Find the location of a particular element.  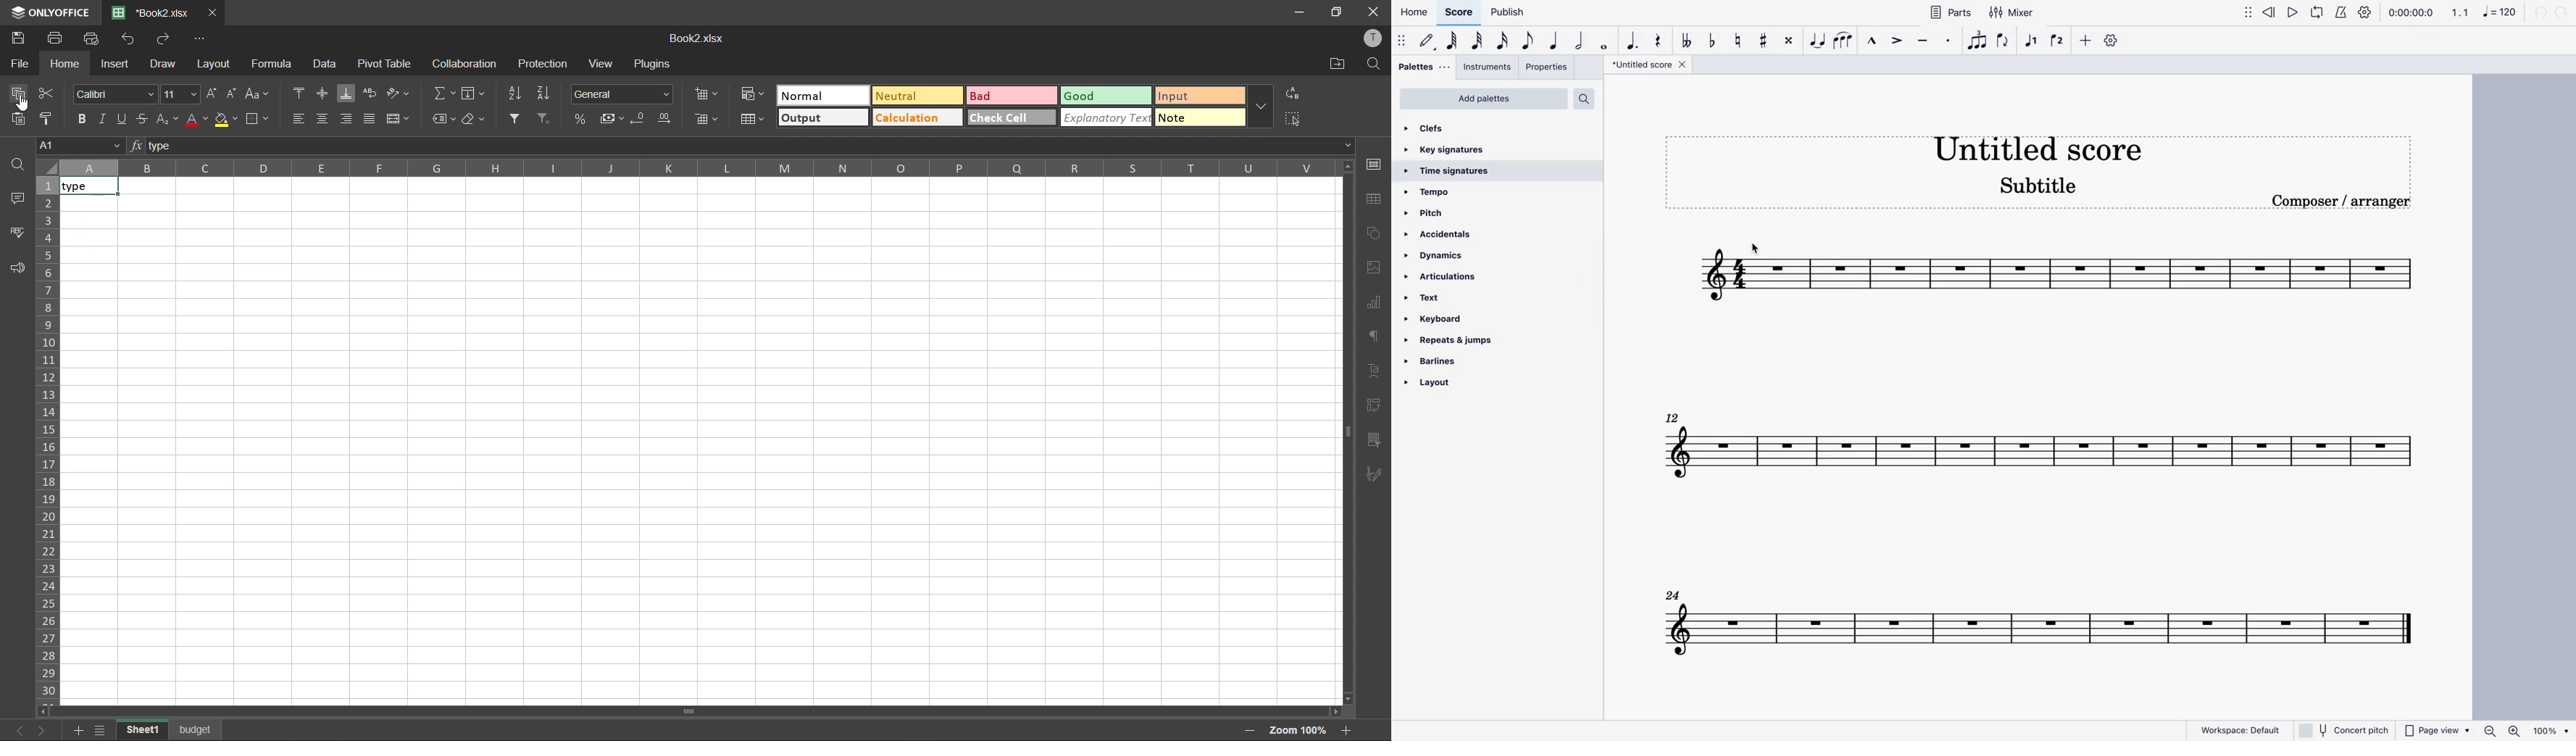

eight note is located at coordinates (1526, 43).